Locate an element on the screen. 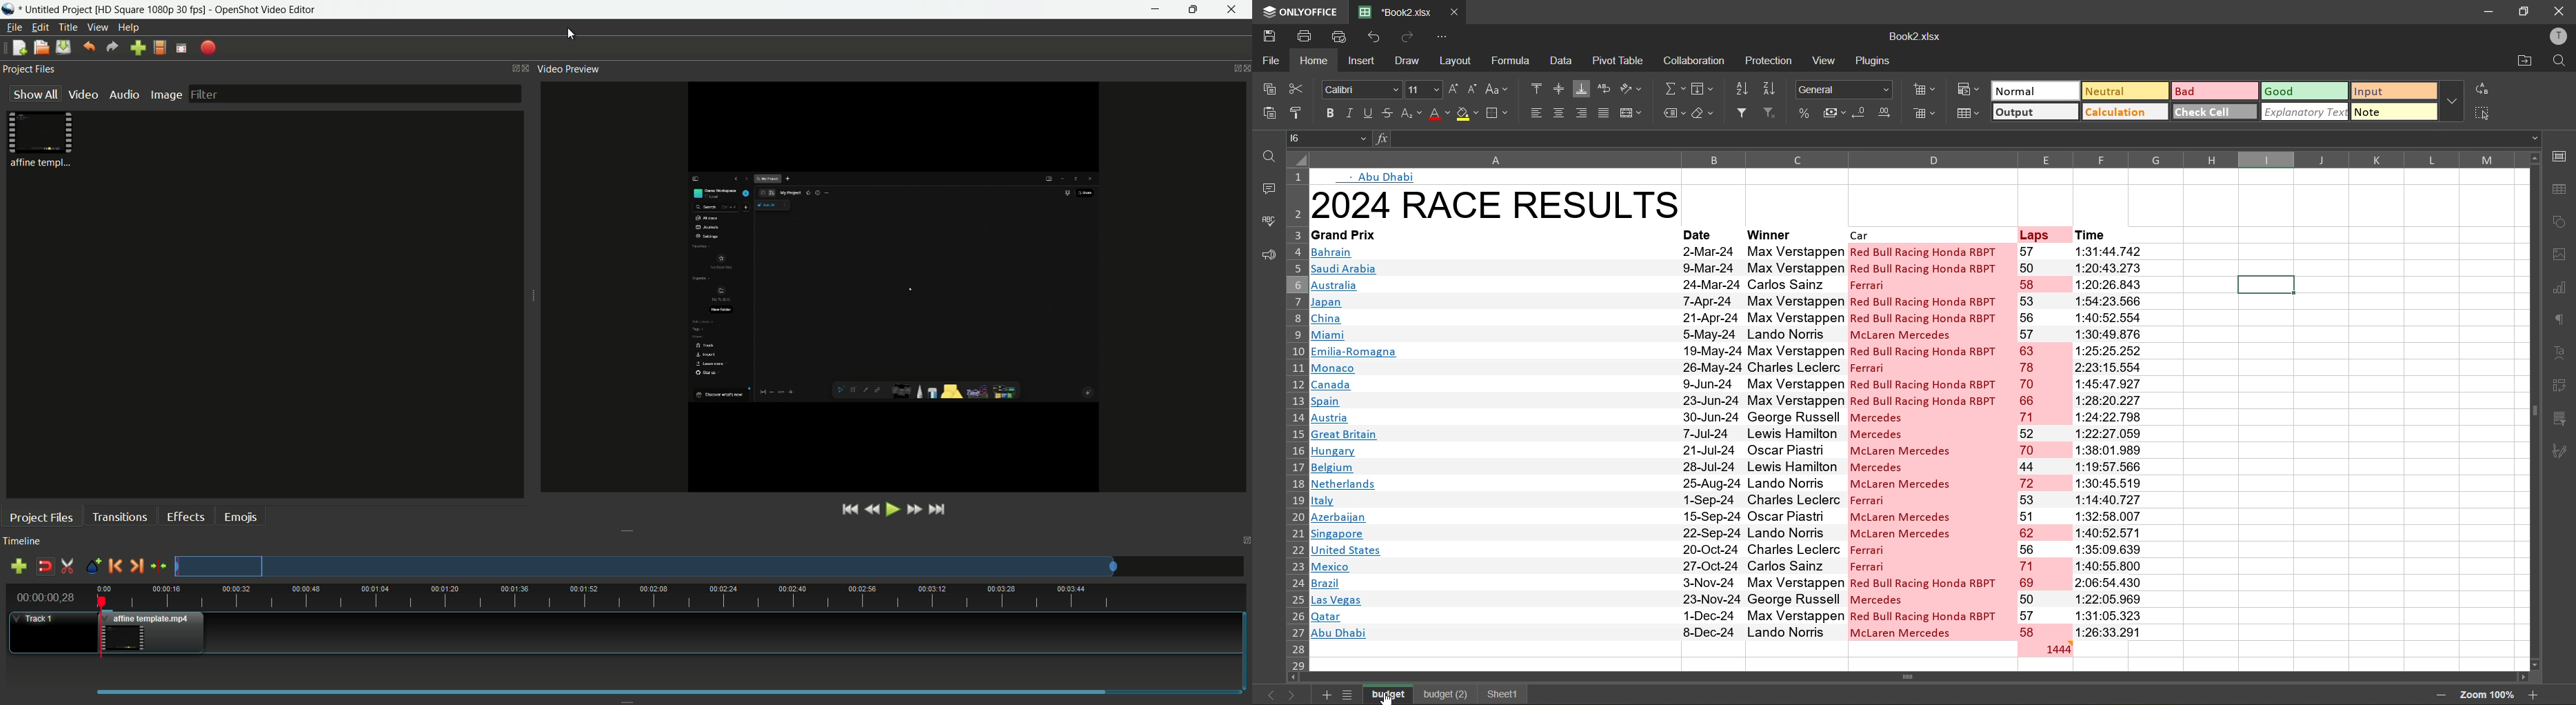  track 1 is located at coordinates (36, 619).